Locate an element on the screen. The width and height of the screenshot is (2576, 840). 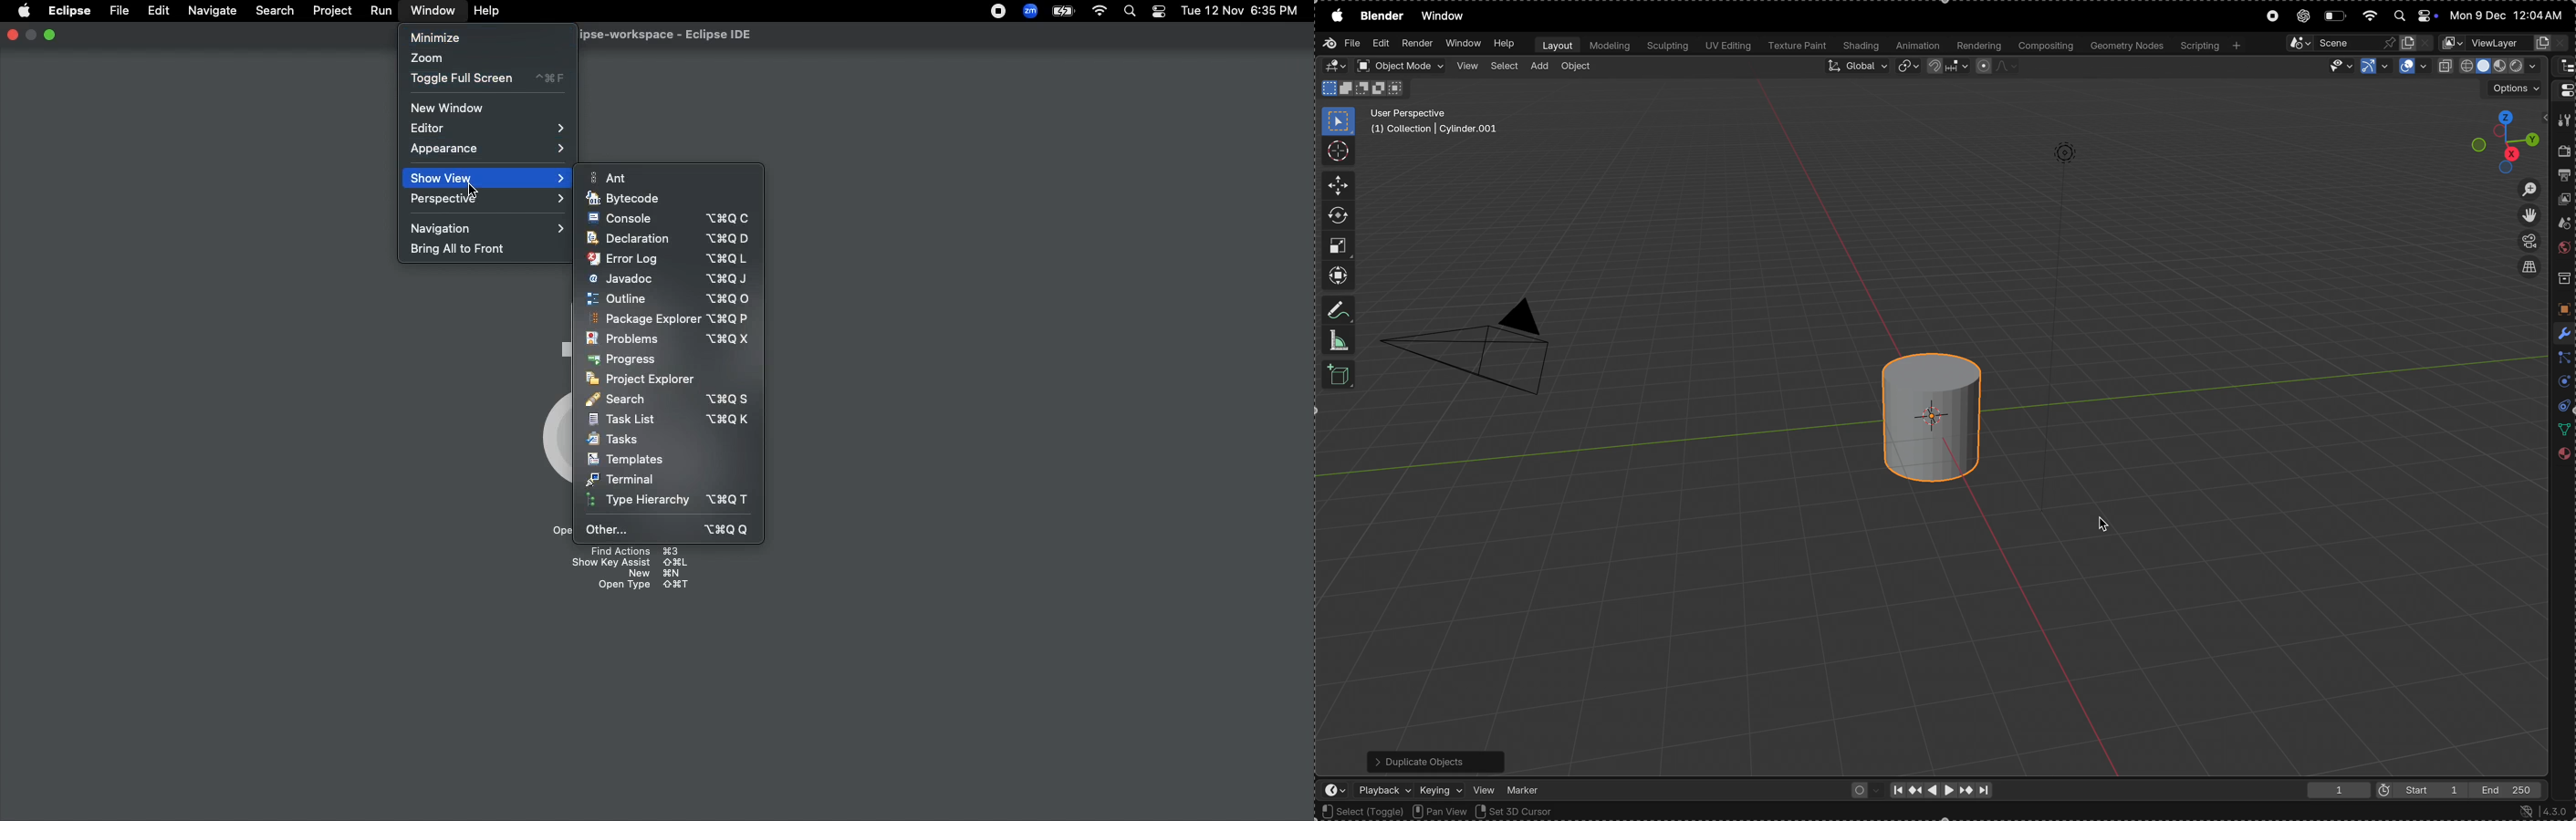
Window is located at coordinates (1462, 44).